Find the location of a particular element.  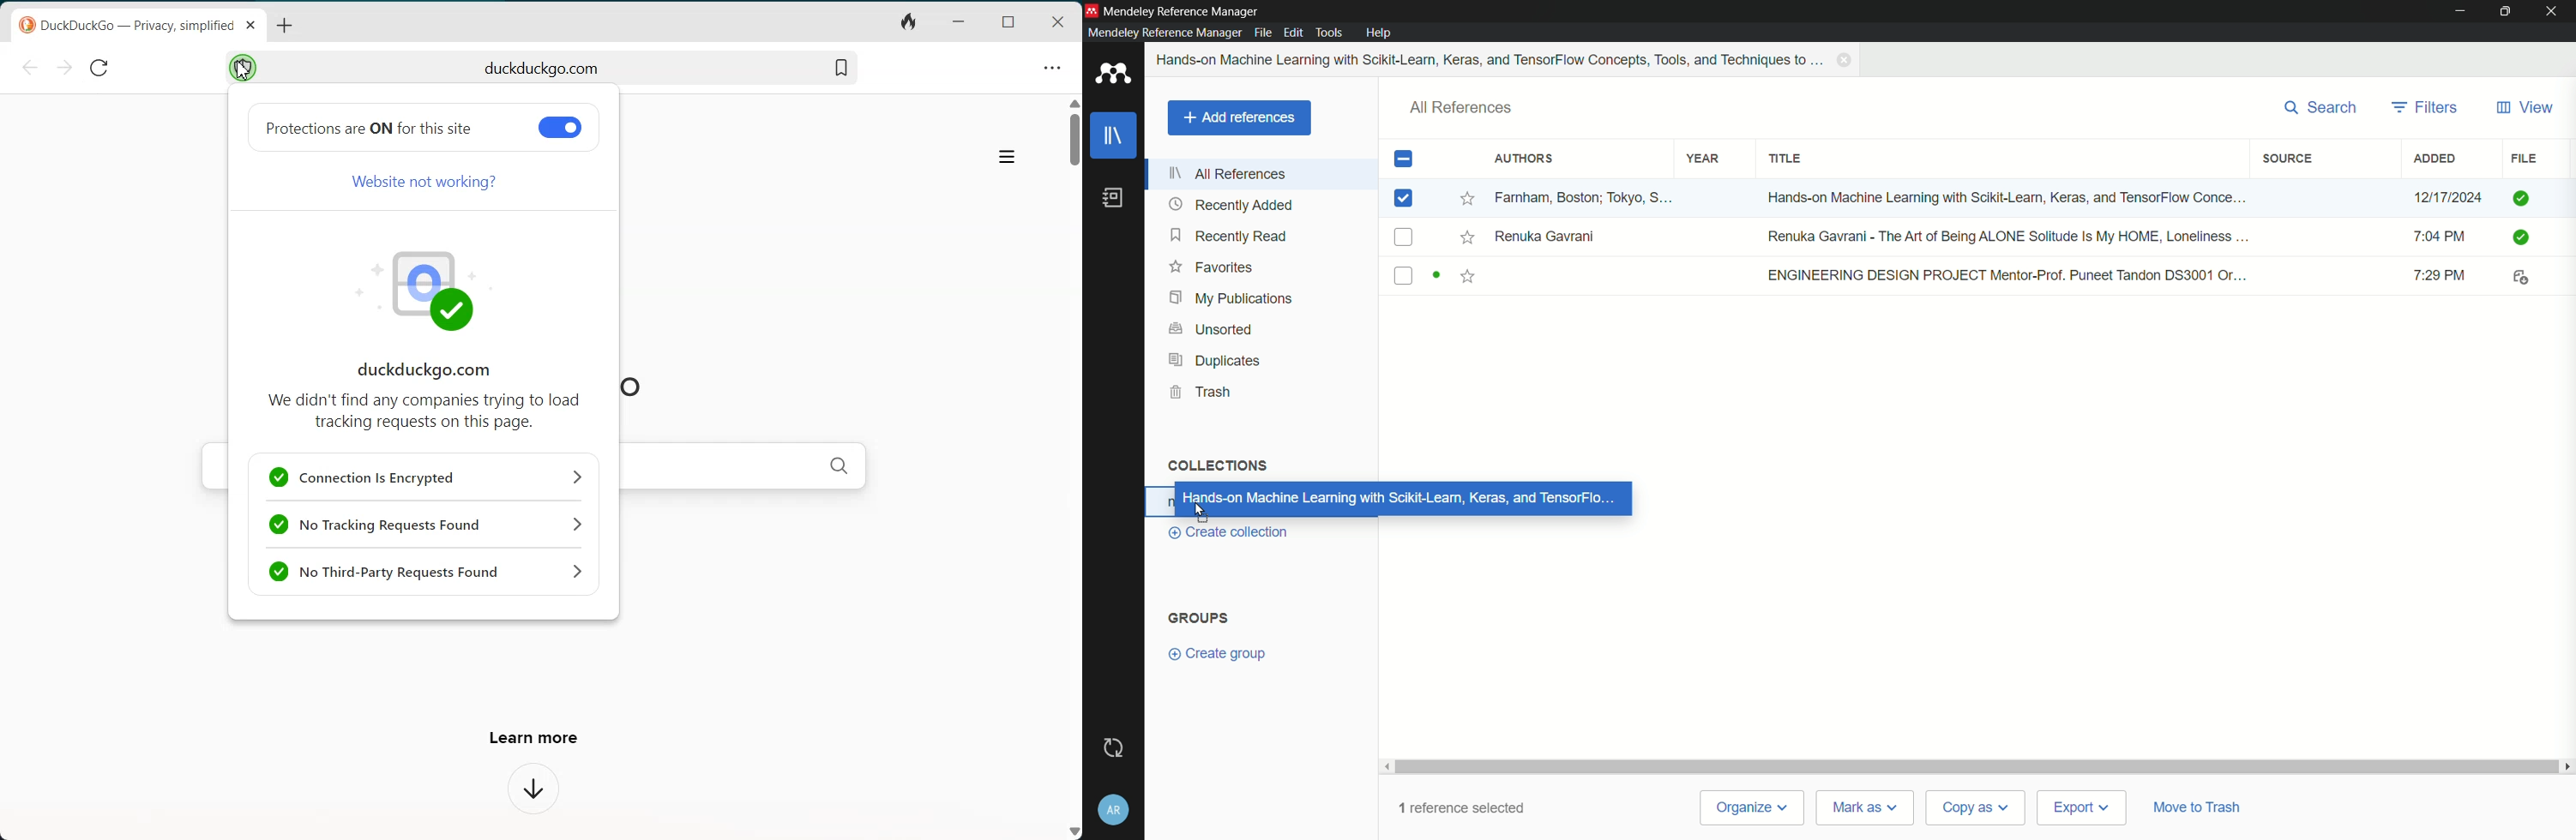

maximize is located at coordinates (2509, 12).